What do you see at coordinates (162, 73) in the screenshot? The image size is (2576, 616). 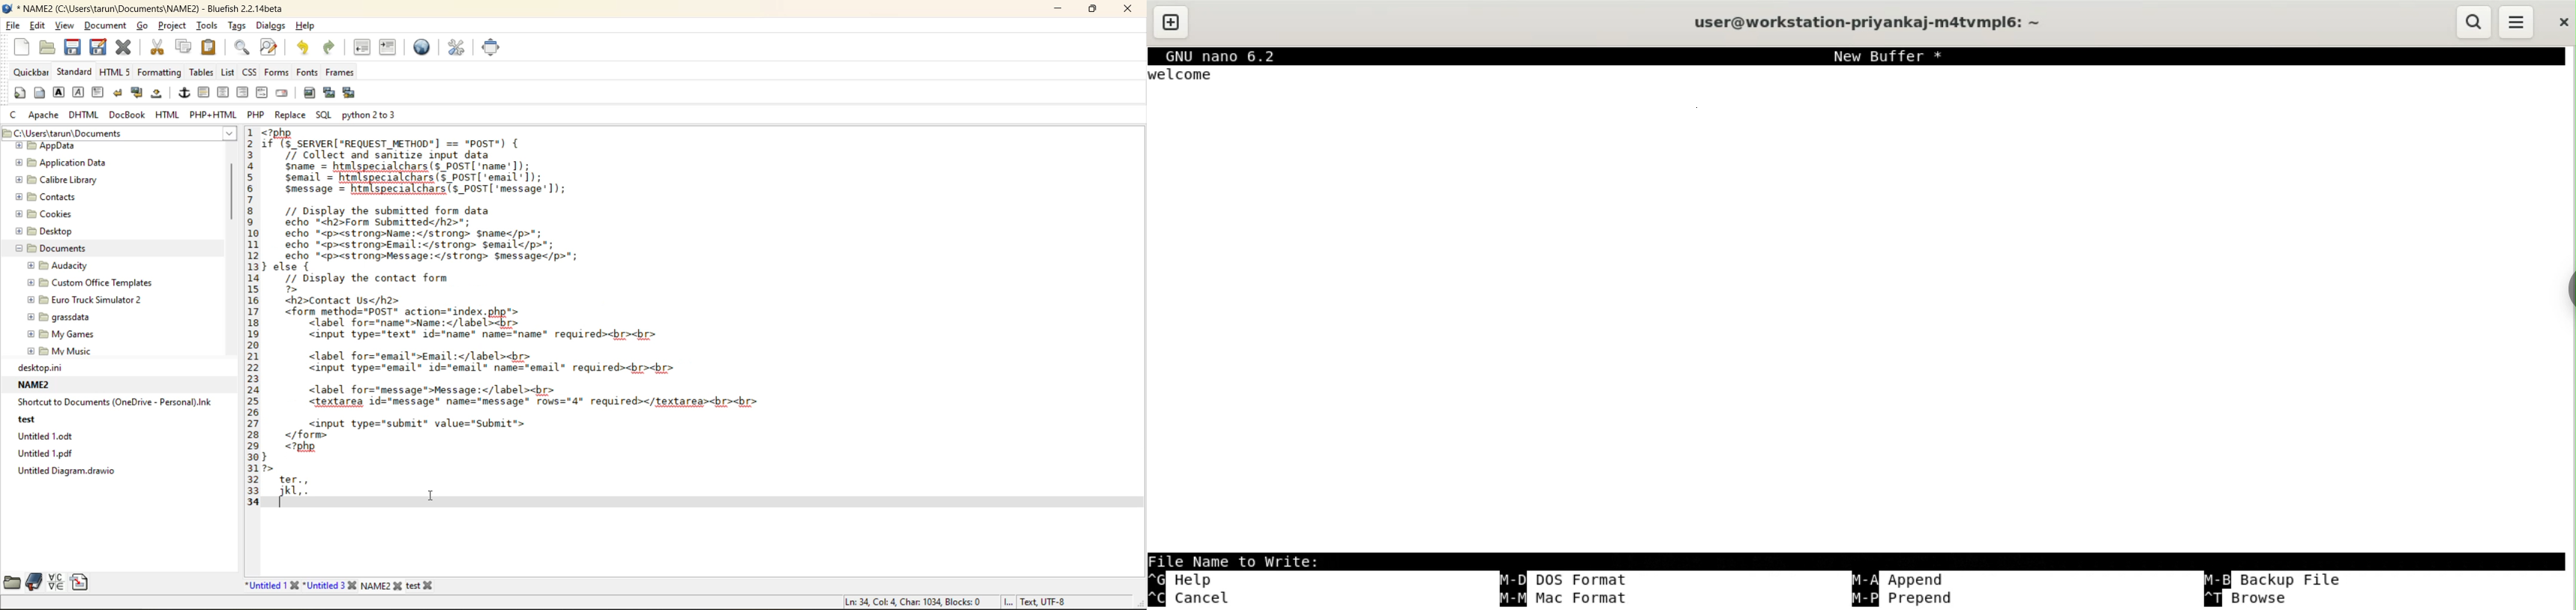 I see `formatting` at bounding box center [162, 73].